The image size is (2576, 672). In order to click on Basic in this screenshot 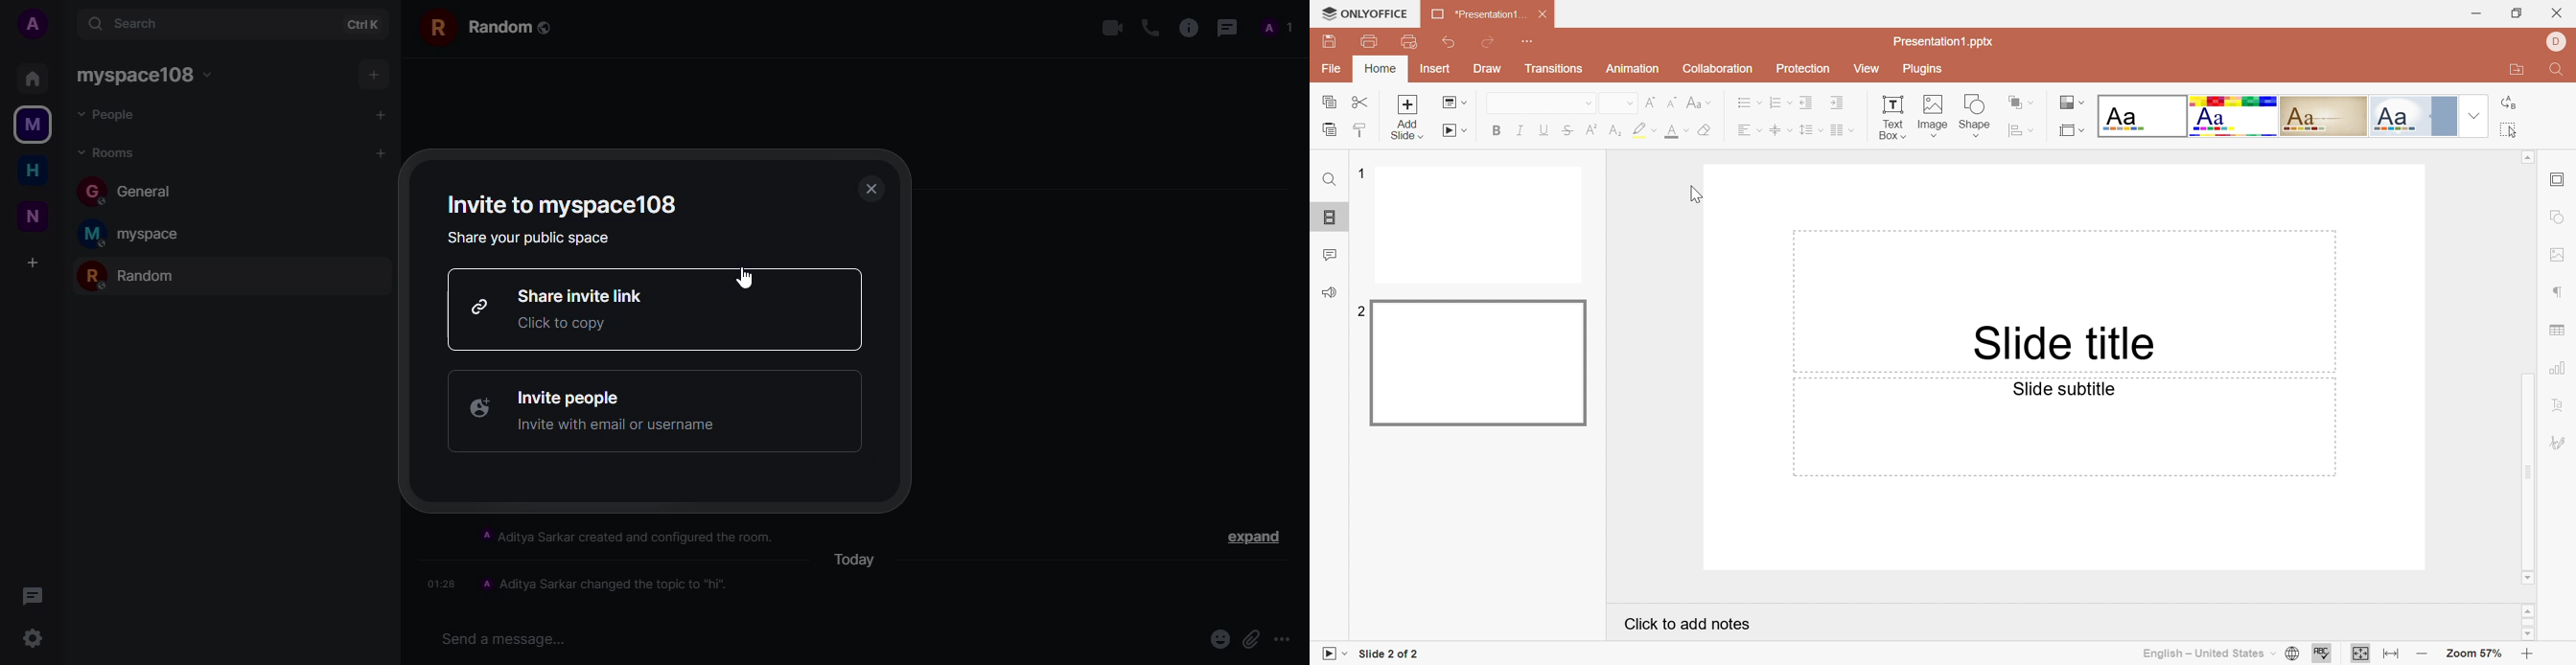, I will do `click(2235, 117)`.